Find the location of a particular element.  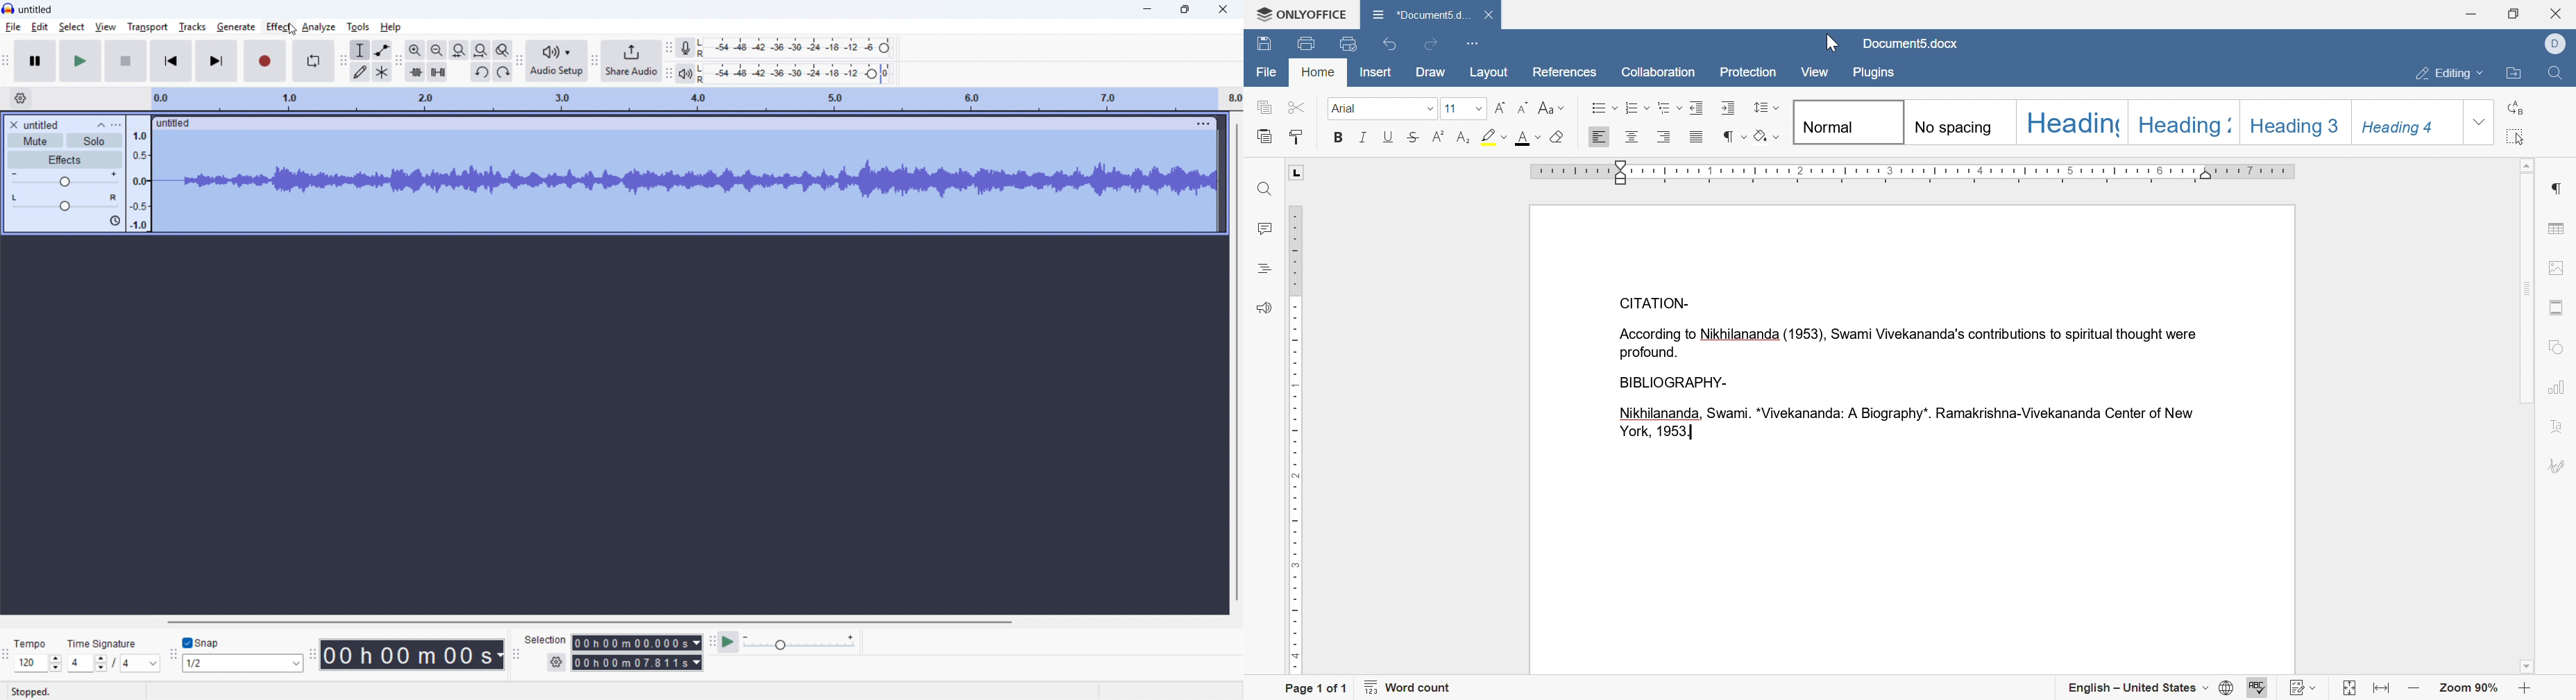

references is located at coordinates (1566, 73).